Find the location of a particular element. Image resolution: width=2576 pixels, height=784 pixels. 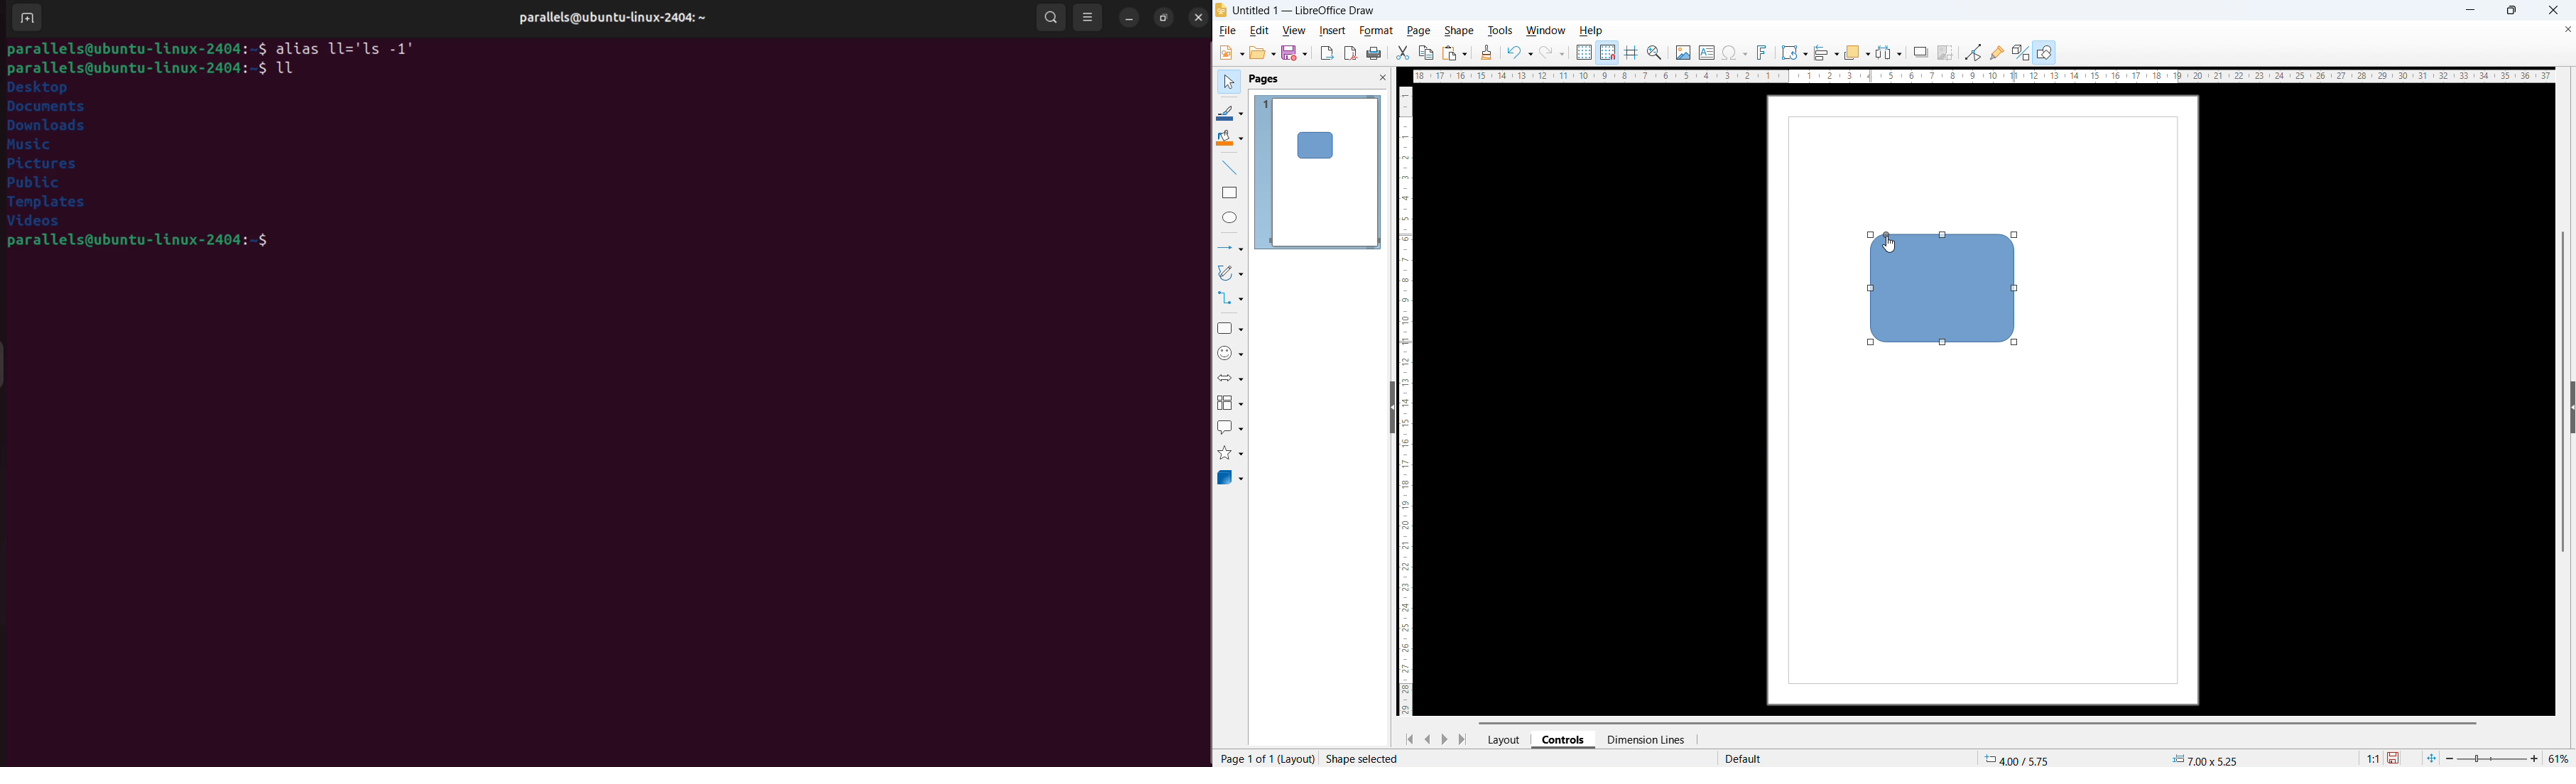

search  is located at coordinates (1052, 16).